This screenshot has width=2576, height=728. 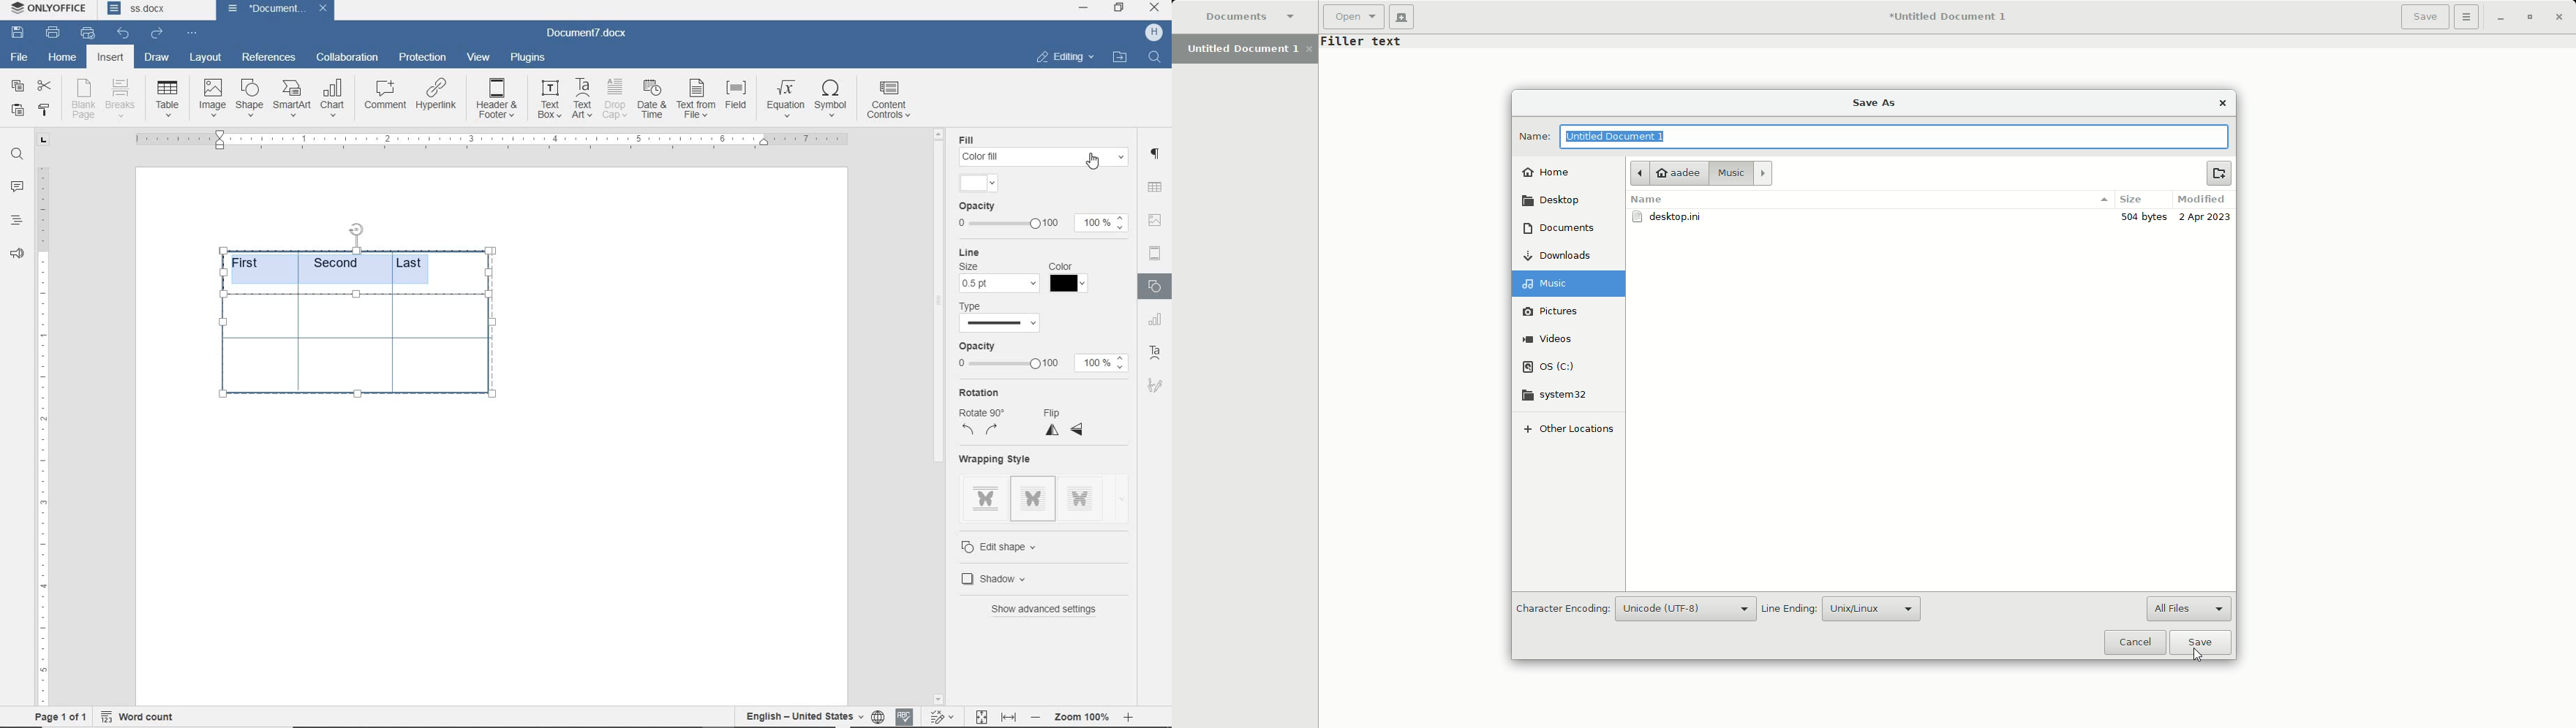 I want to click on fill, so click(x=974, y=139).